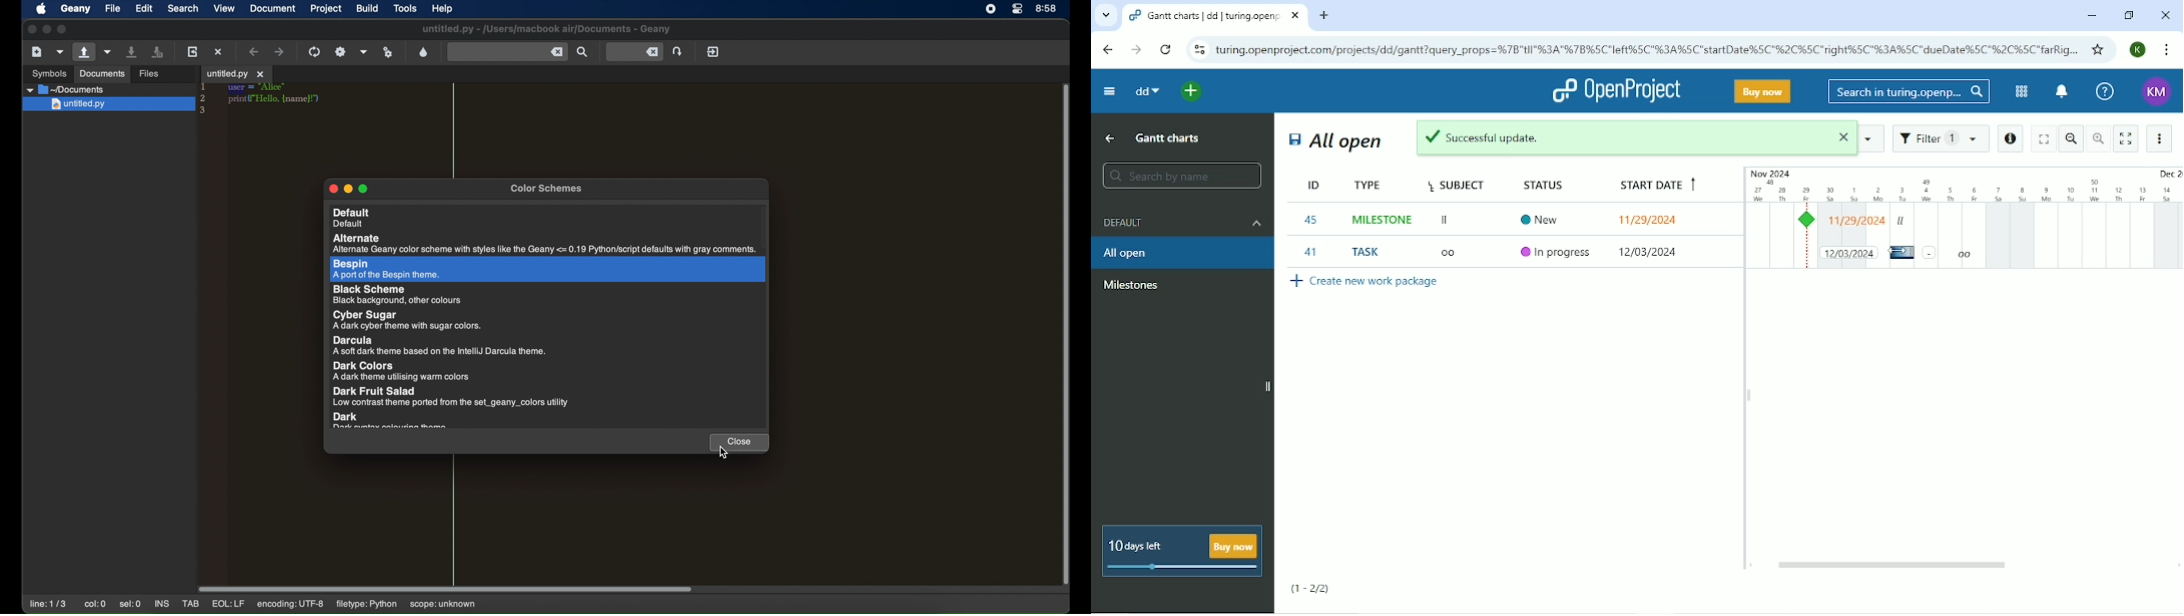 The height and width of the screenshot is (616, 2184). What do you see at coordinates (1310, 589) in the screenshot?
I see `(1-2/2)` at bounding box center [1310, 589].